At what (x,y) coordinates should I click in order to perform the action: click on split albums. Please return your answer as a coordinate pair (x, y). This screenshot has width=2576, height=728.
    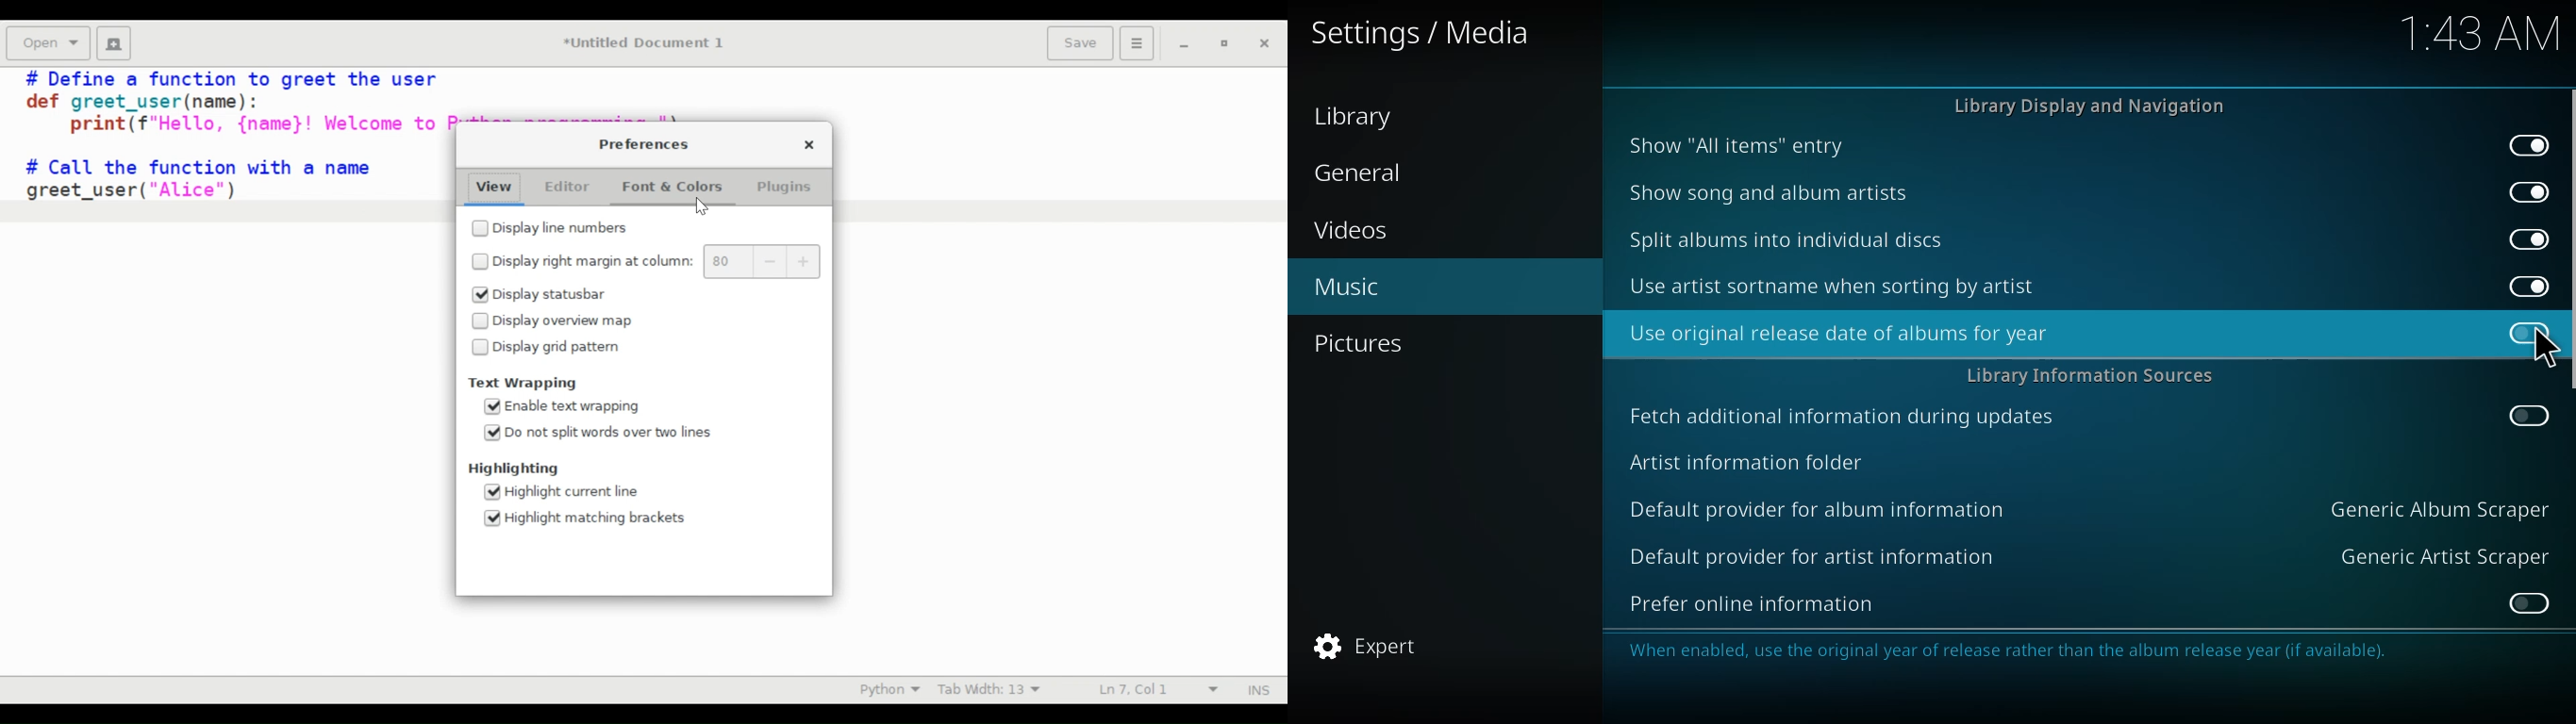
    Looking at the image, I should click on (1787, 240).